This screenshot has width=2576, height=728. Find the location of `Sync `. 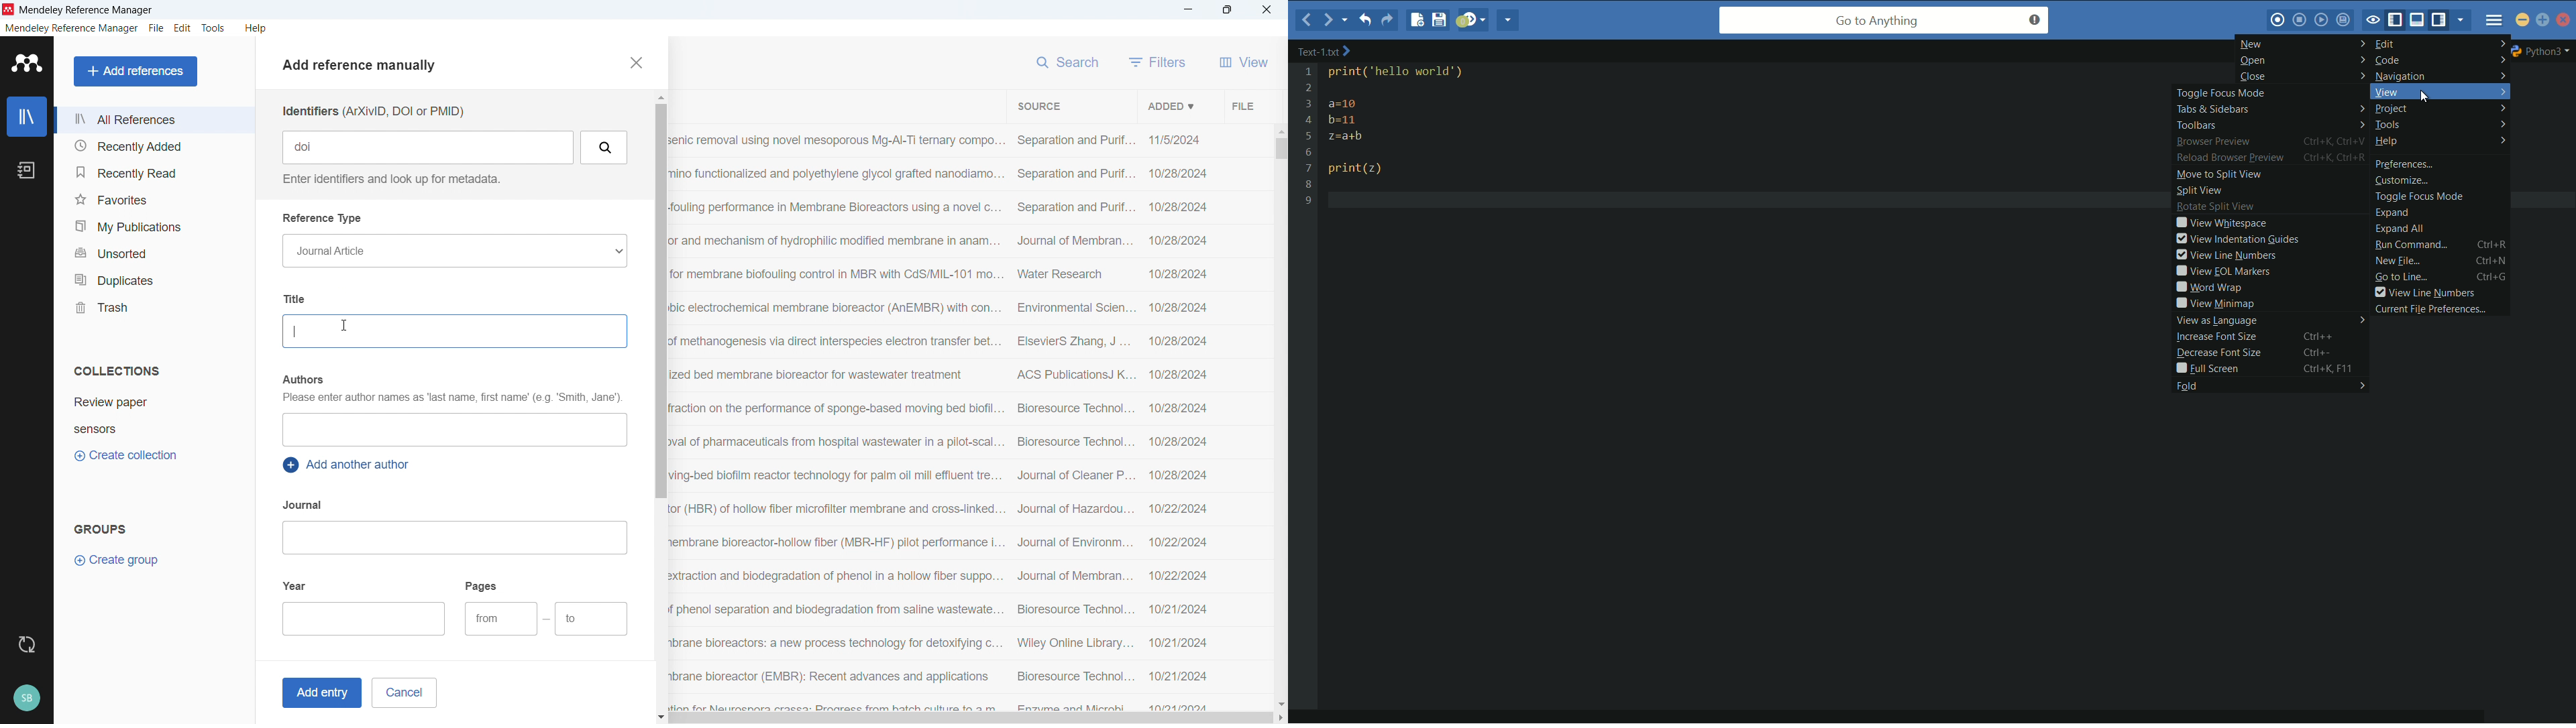

Sync  is located at coordinates (26, 645).